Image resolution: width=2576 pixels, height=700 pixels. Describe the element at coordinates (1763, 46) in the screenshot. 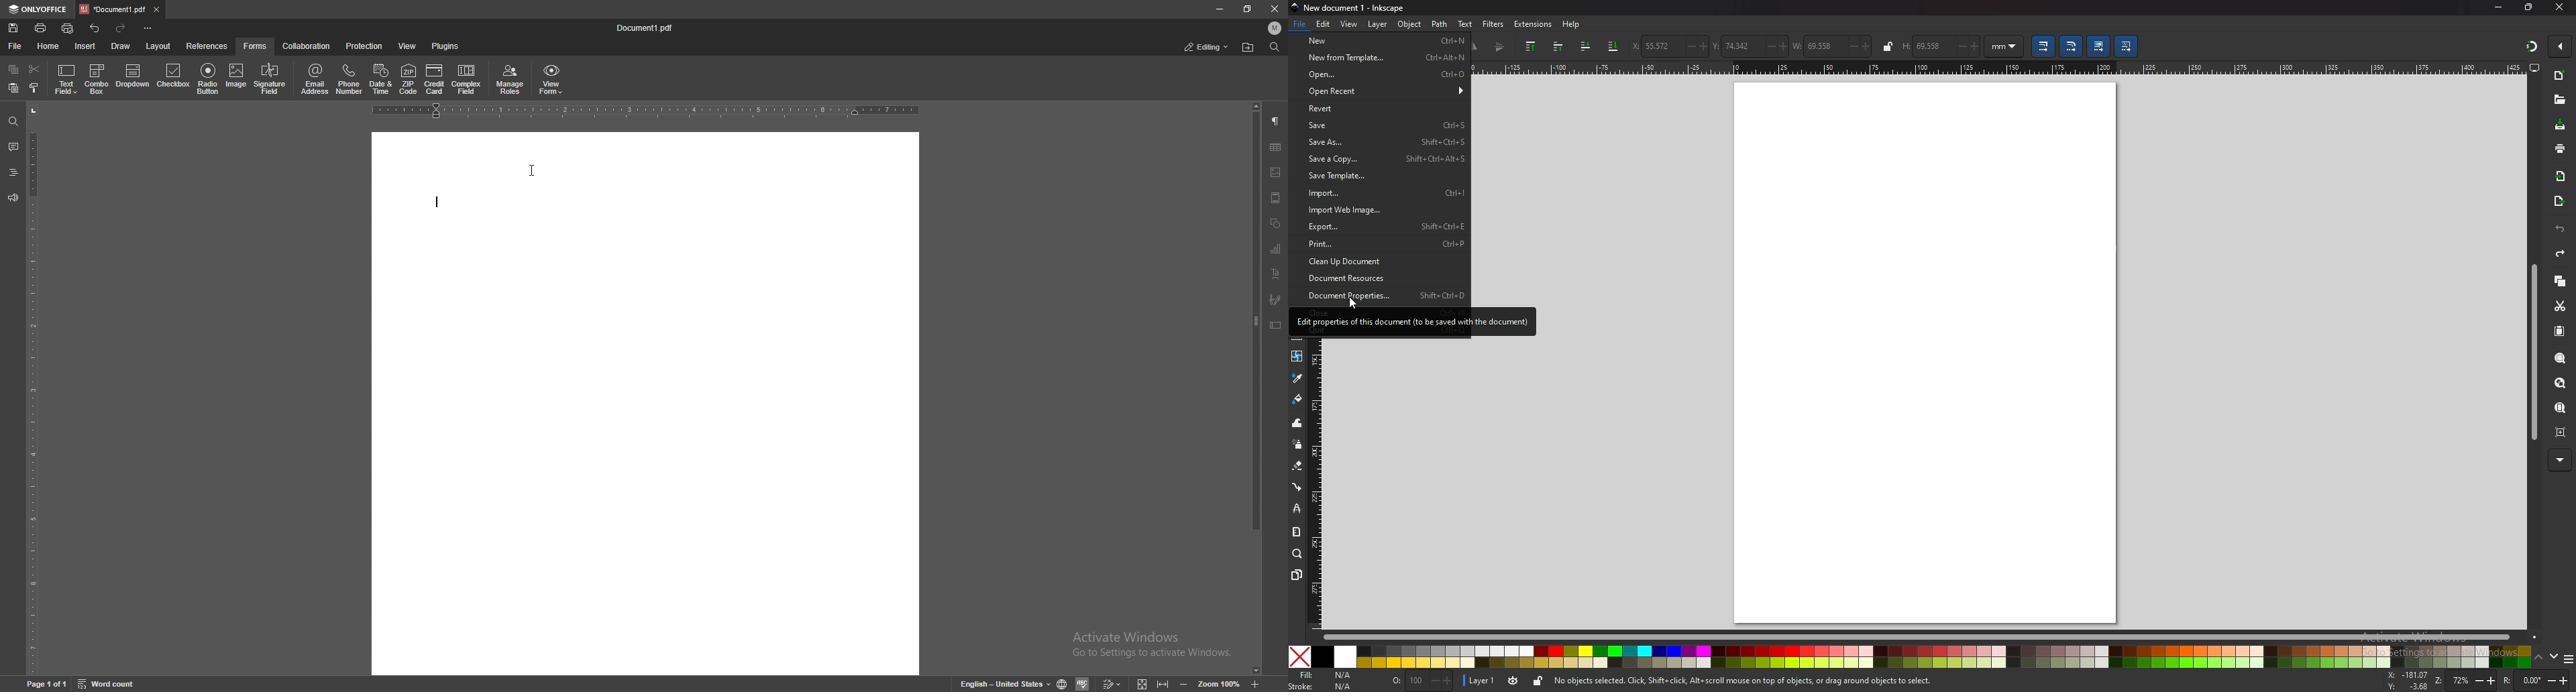

I see `-` at that location.